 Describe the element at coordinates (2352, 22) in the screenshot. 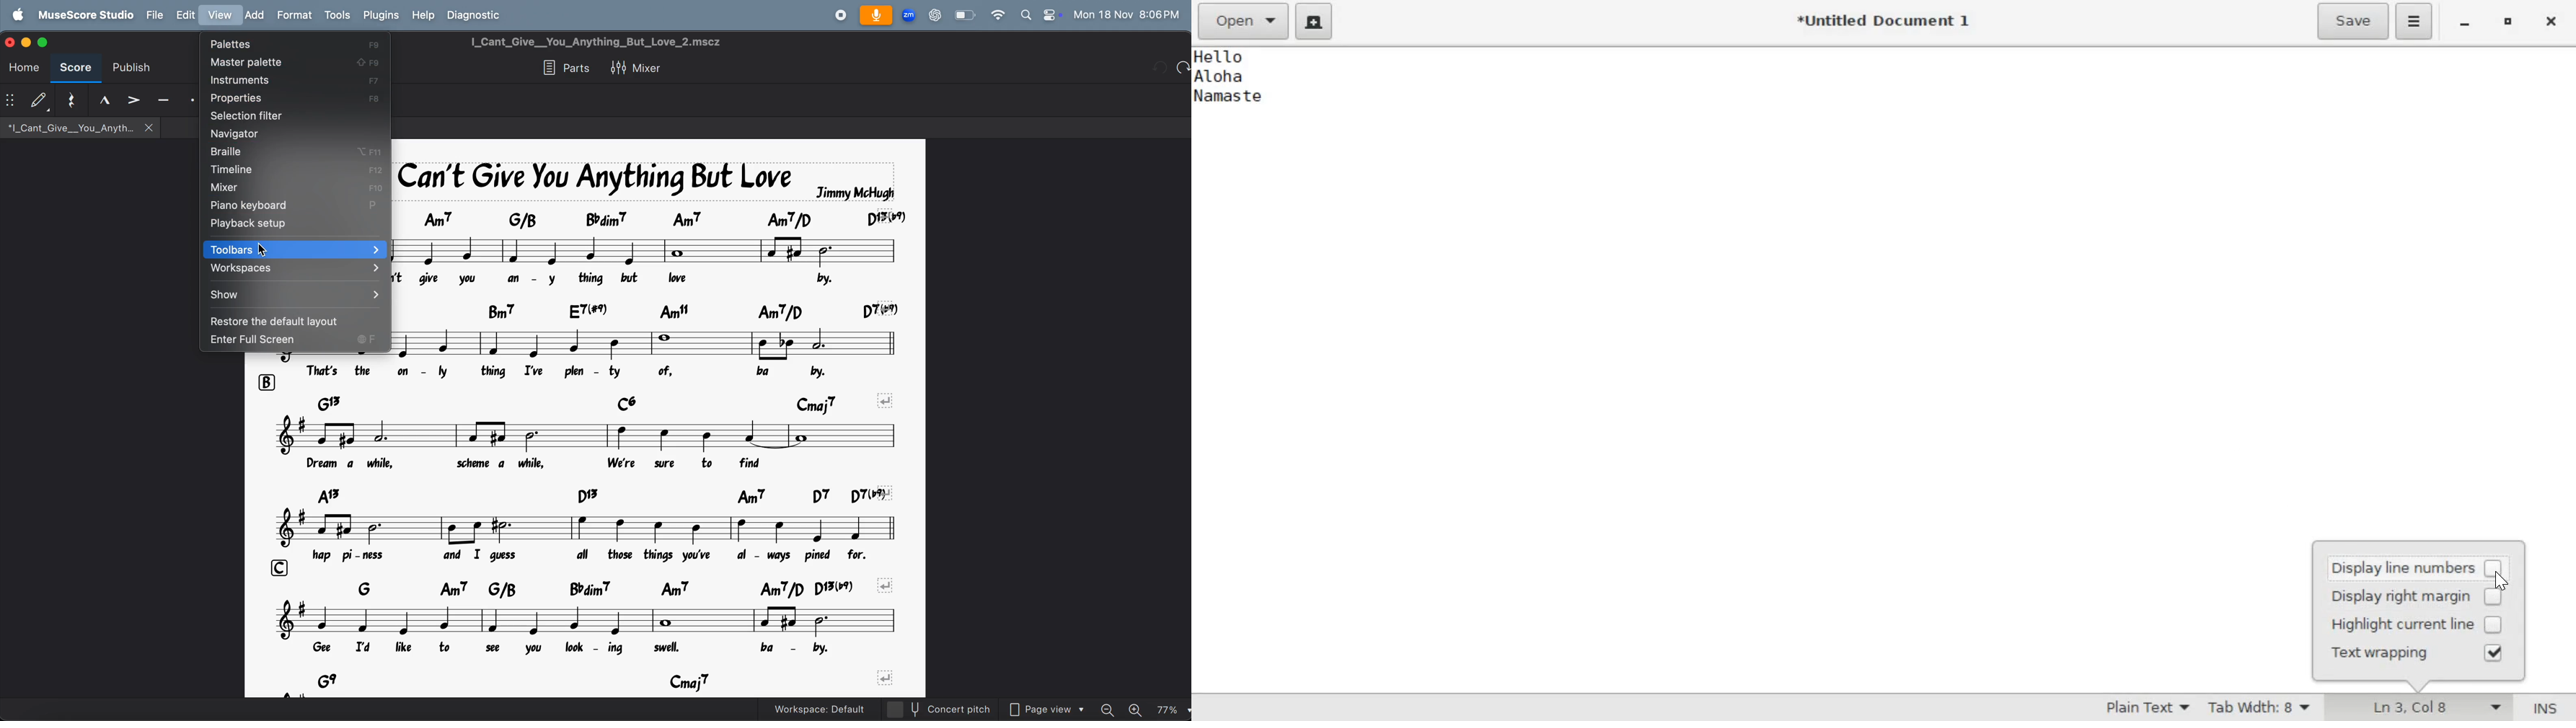

I see `Save the current file` at that location.